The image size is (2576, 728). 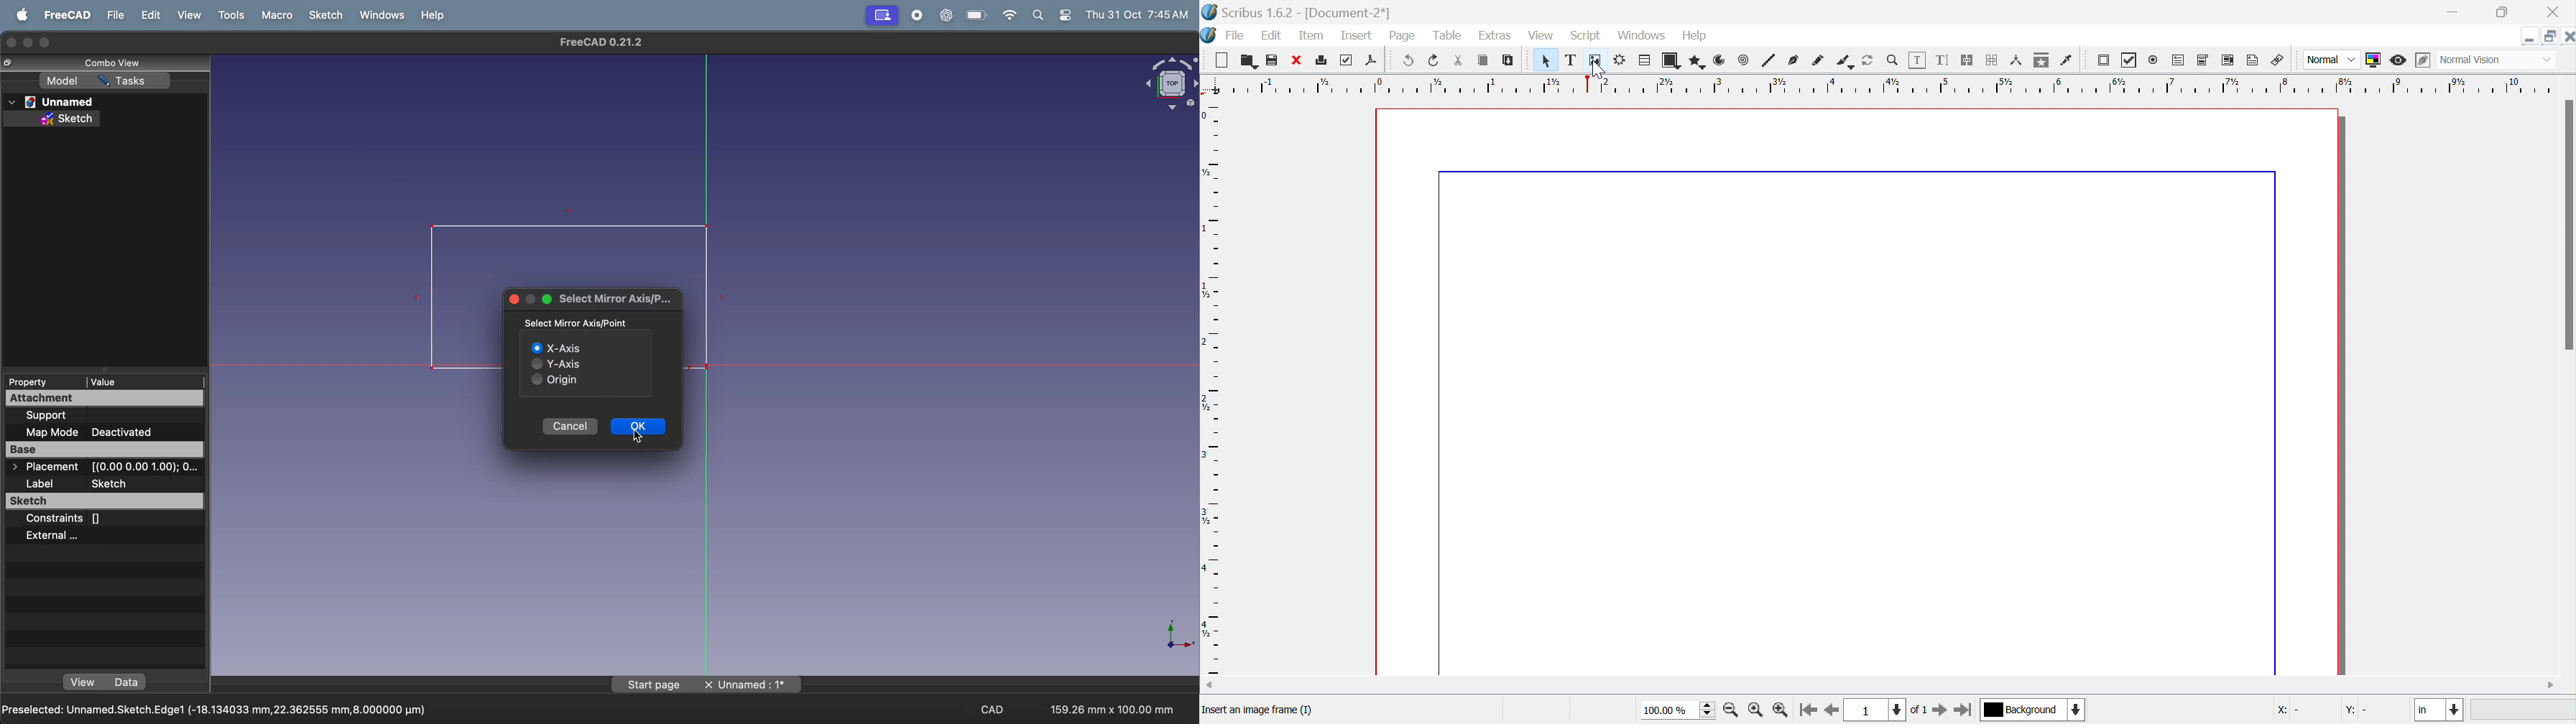 What do you see at coordinates (637, 427) in the screenshot?
I see `ok` at bounding box center [637, 427].